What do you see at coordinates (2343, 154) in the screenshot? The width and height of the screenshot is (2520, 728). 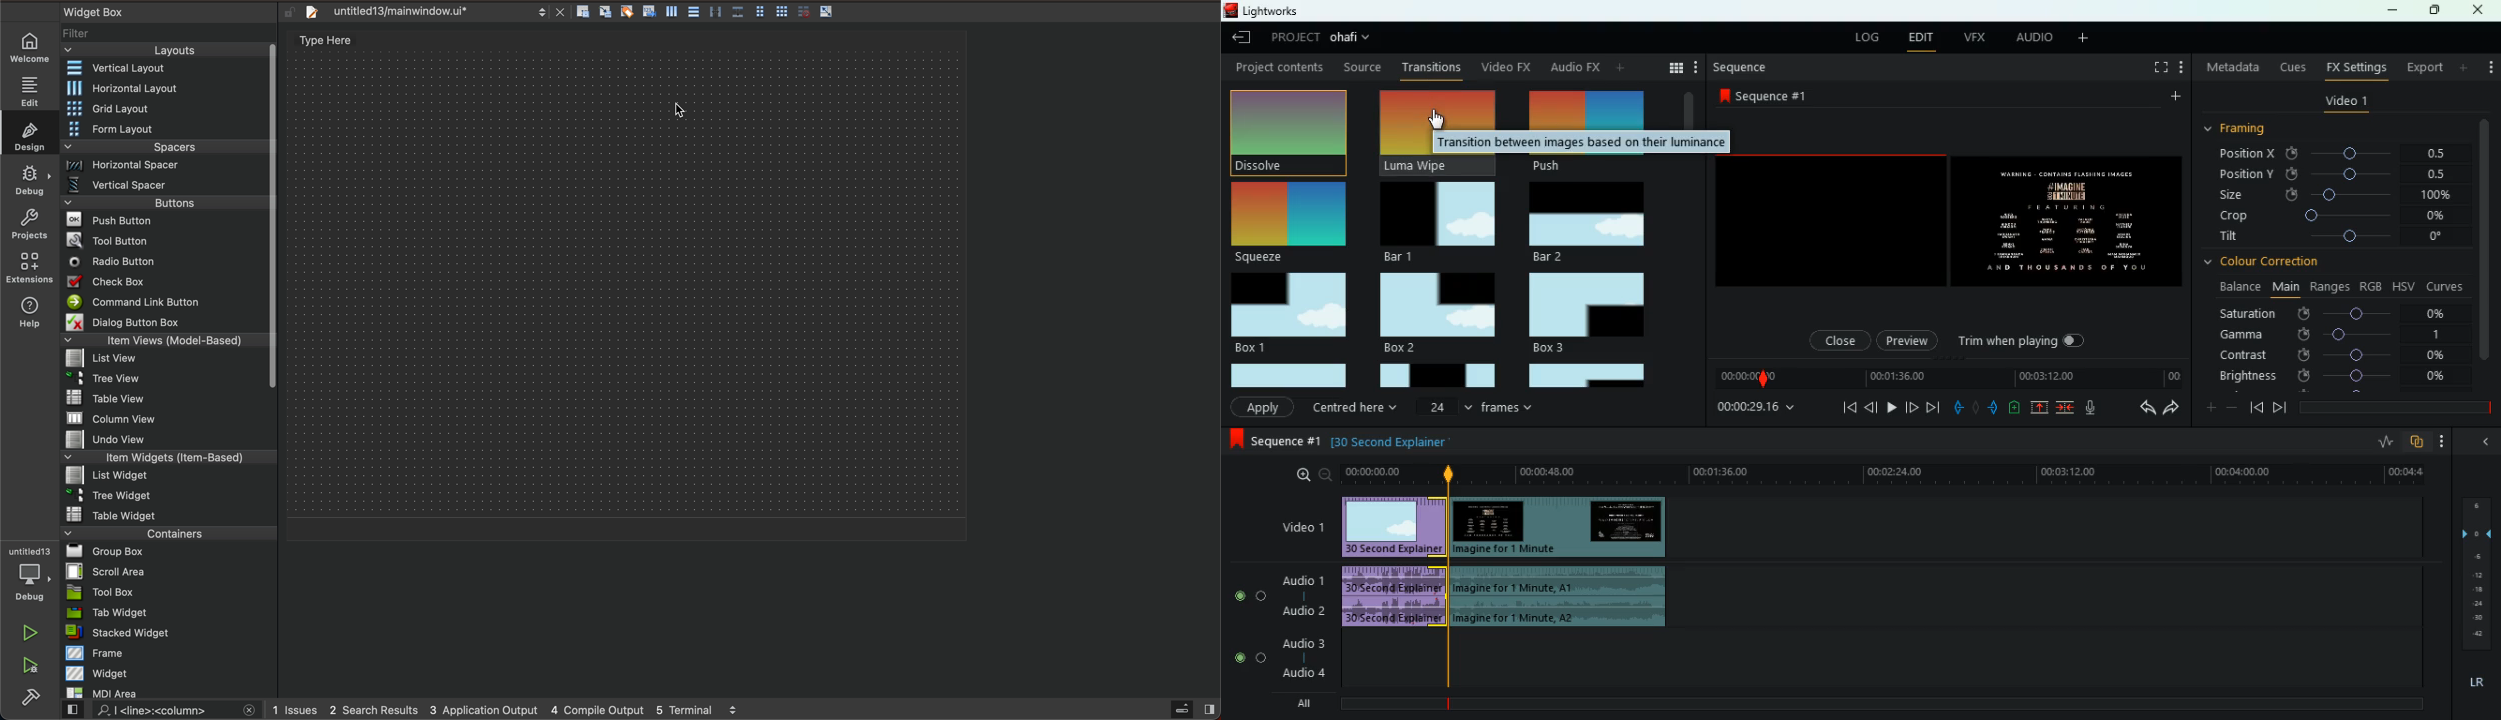 I see `position x` at bounding box center [2343, 154].